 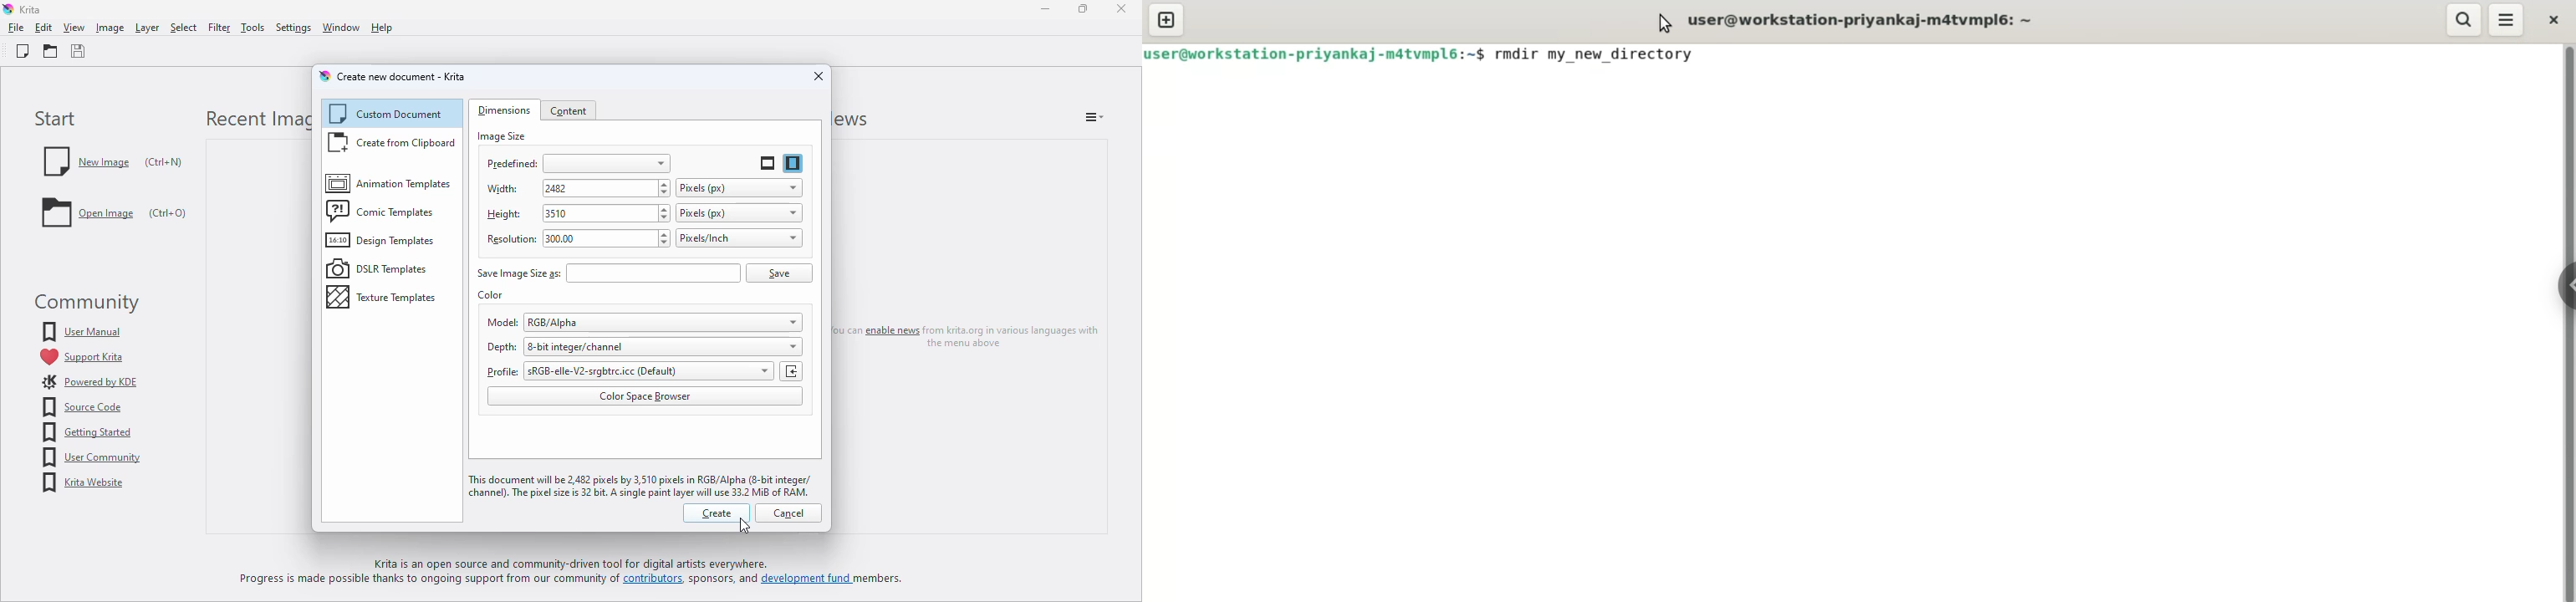 What do you see at coordinates (218, 28) in the screenshot?
I see `filter` at bounding box center [218, 28].